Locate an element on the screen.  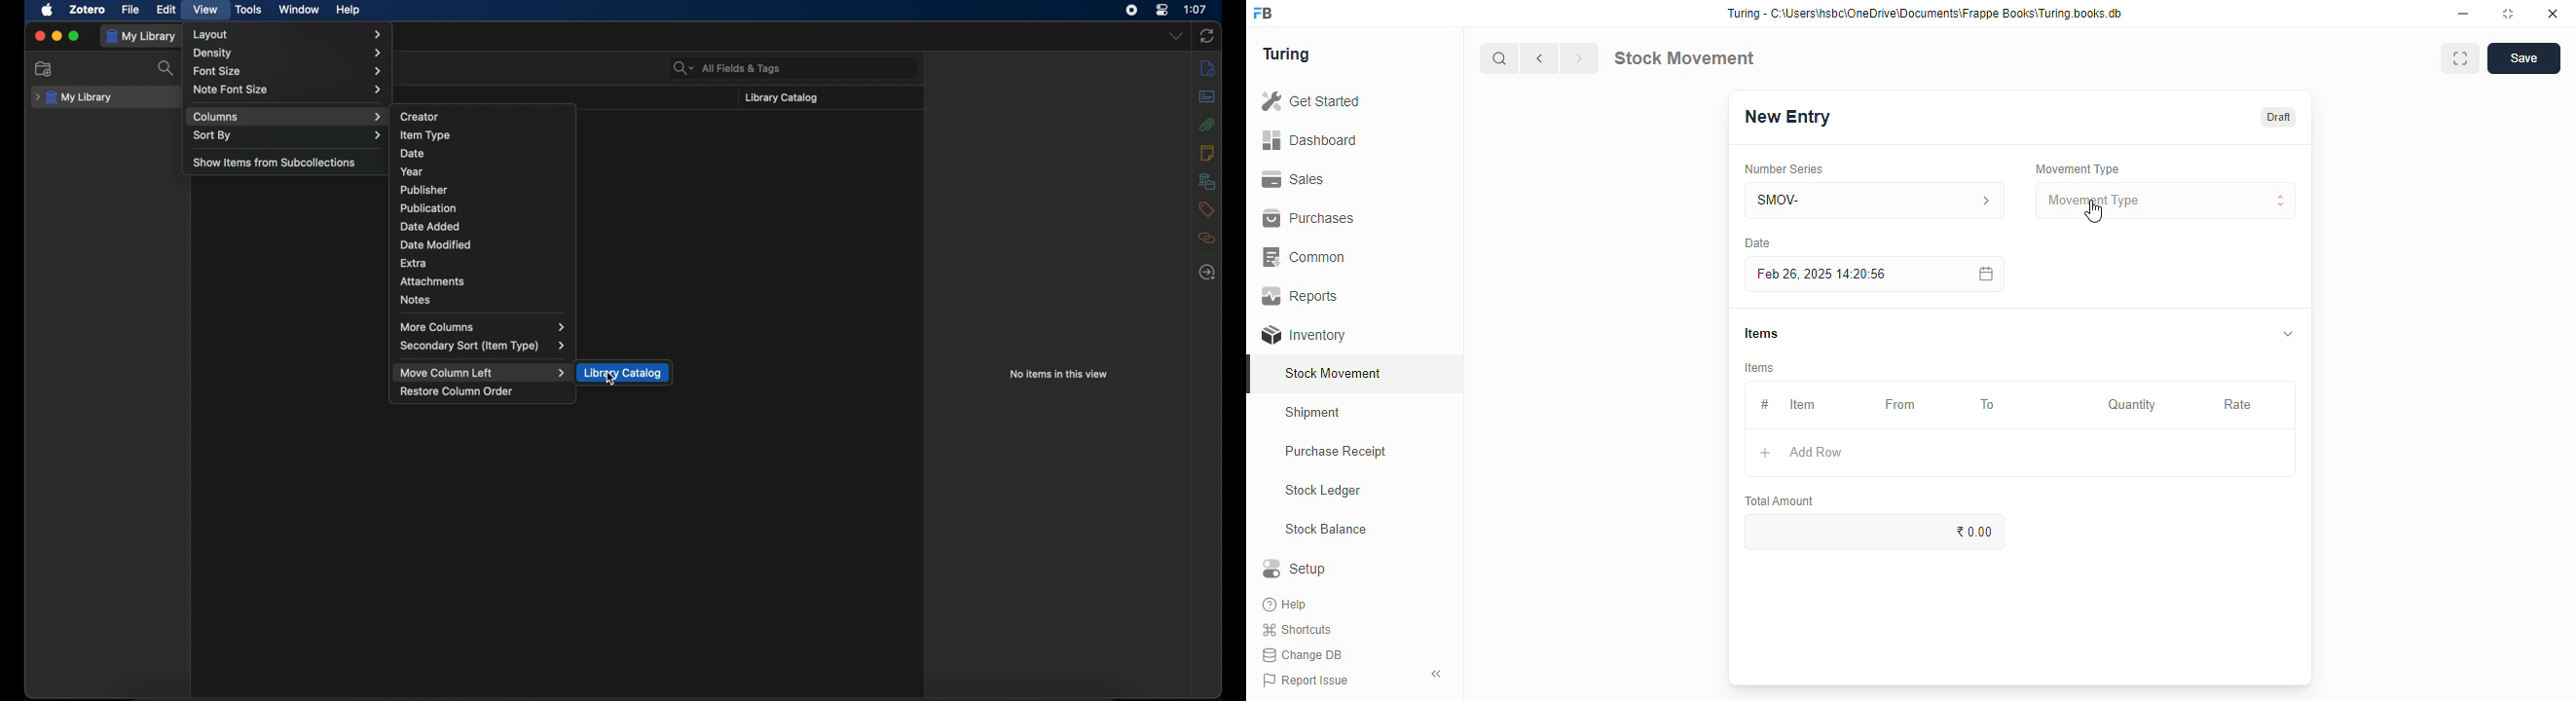
toggle between form and full width is located at coordinates (2460, 58).